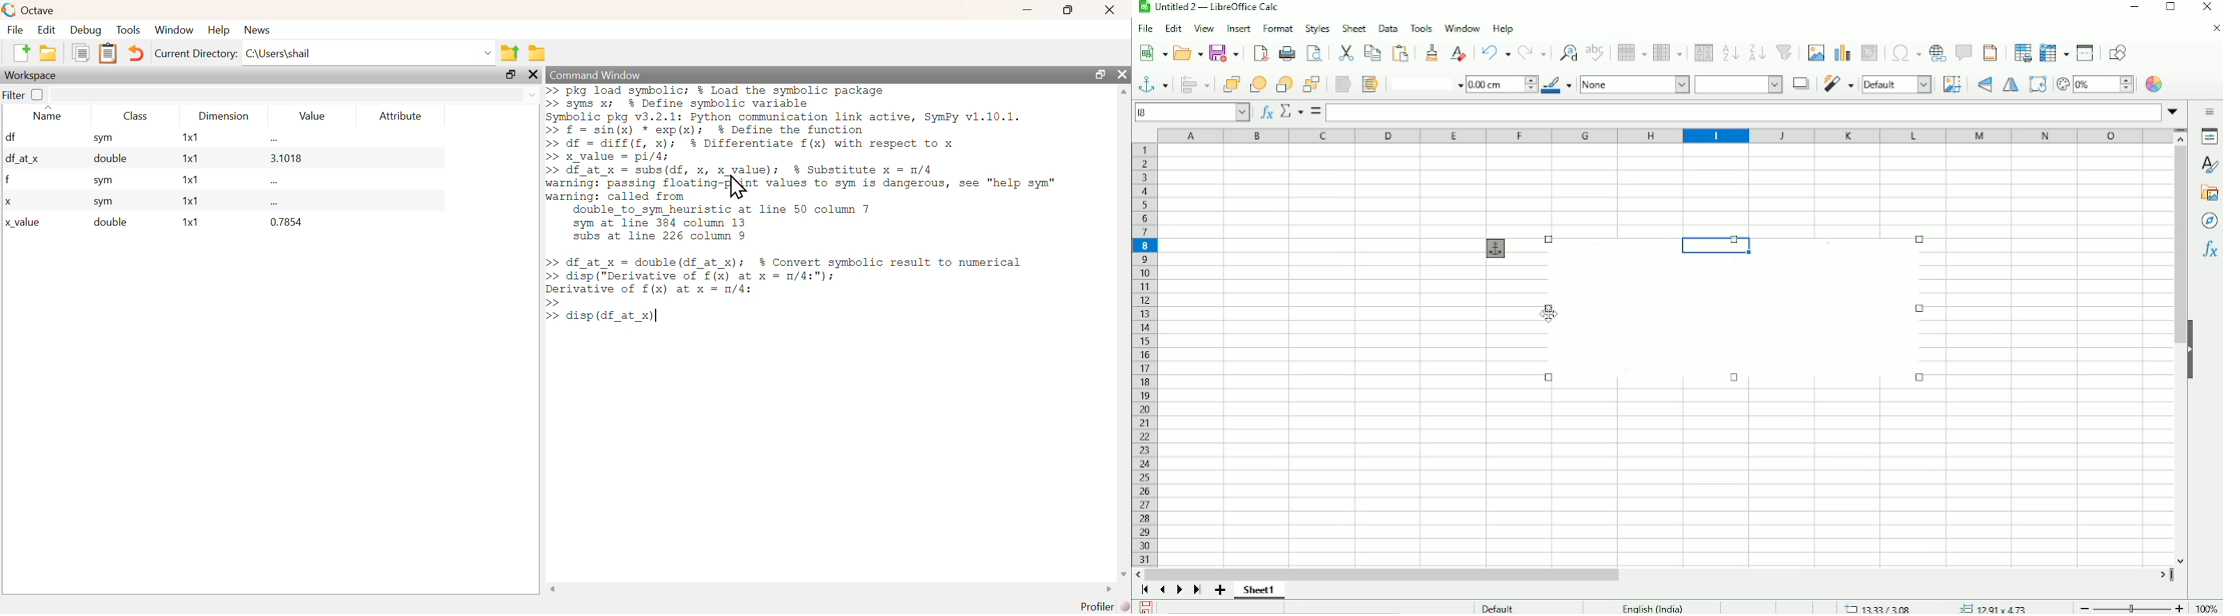  I want to click on Scroll to previous sheet, so click(1163, 589).